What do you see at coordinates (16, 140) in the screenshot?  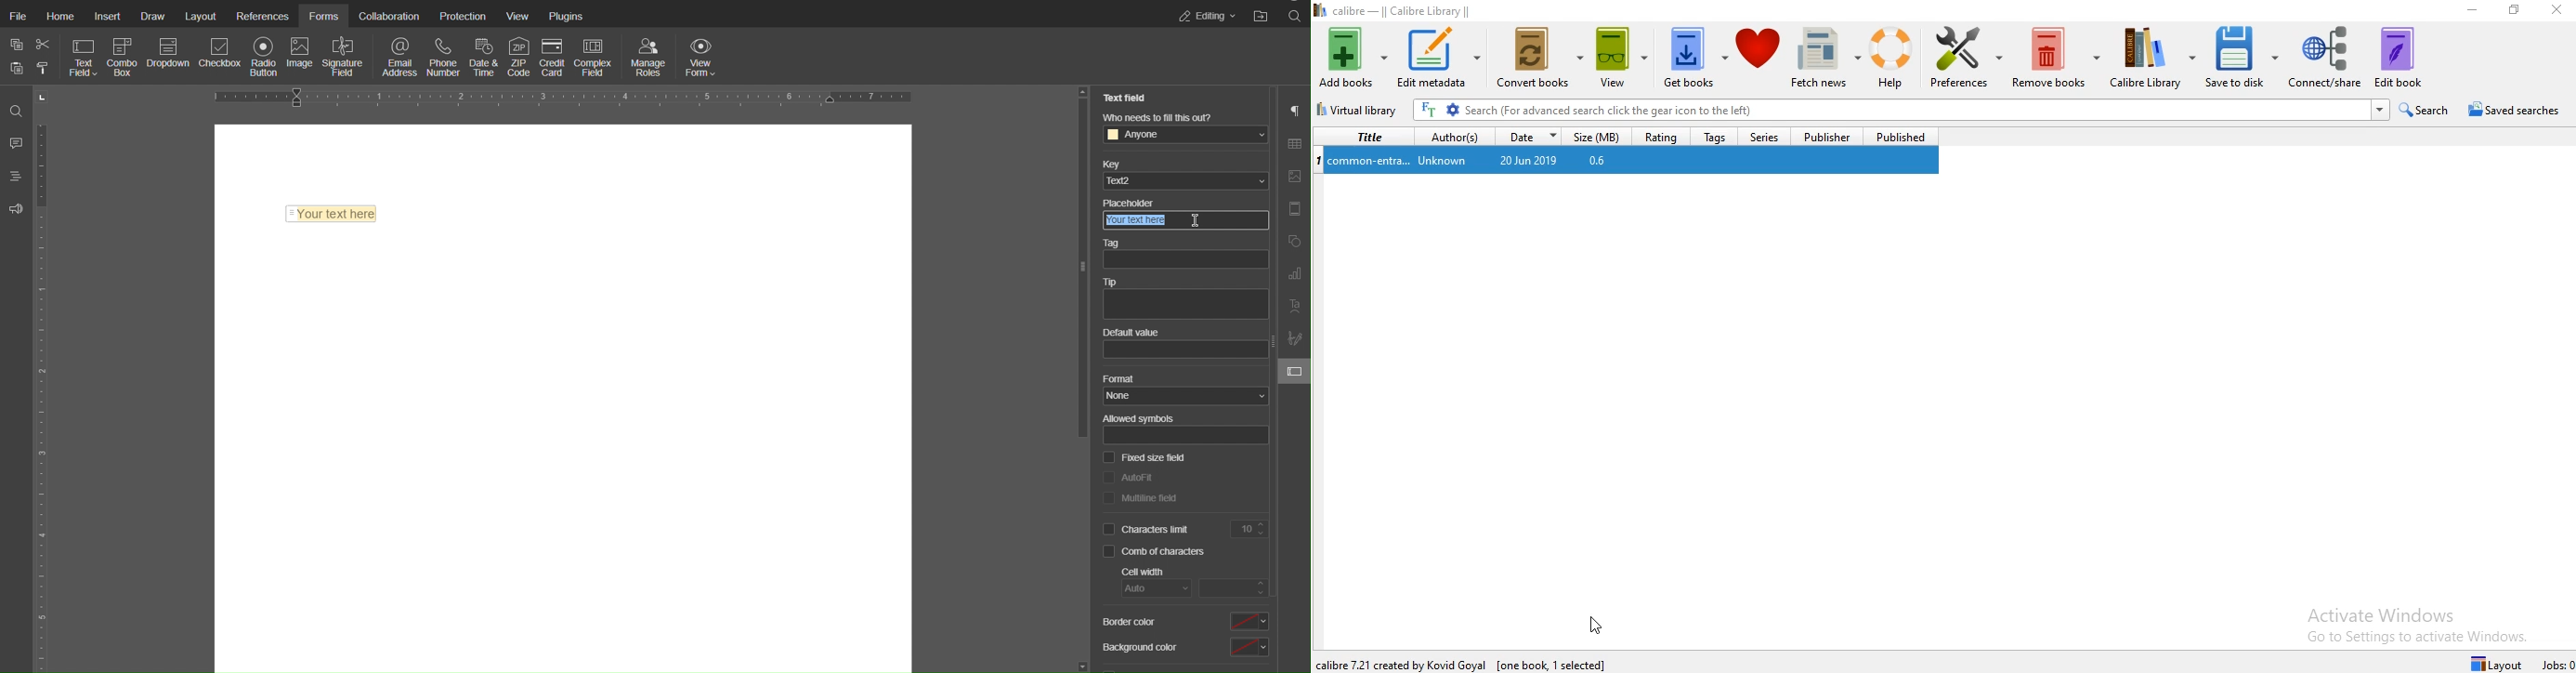 I see `Comment` at bounding box center [16, 140].